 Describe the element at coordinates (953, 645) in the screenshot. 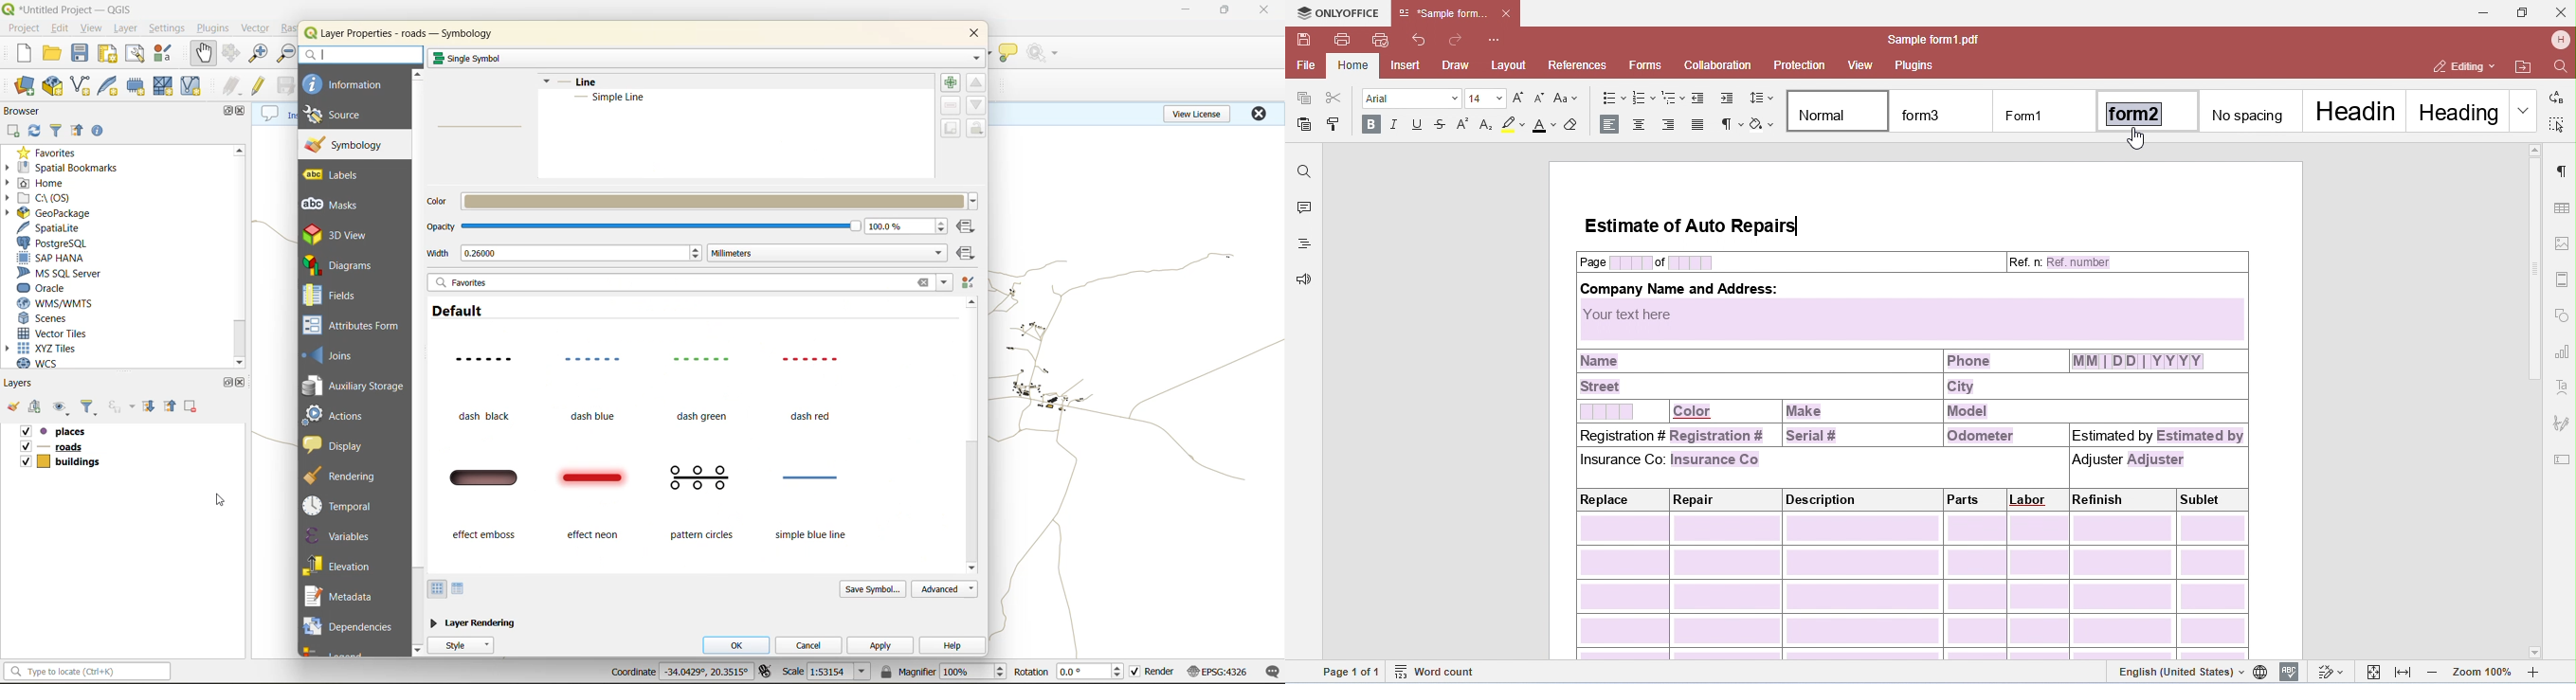

I see `help` at that location.